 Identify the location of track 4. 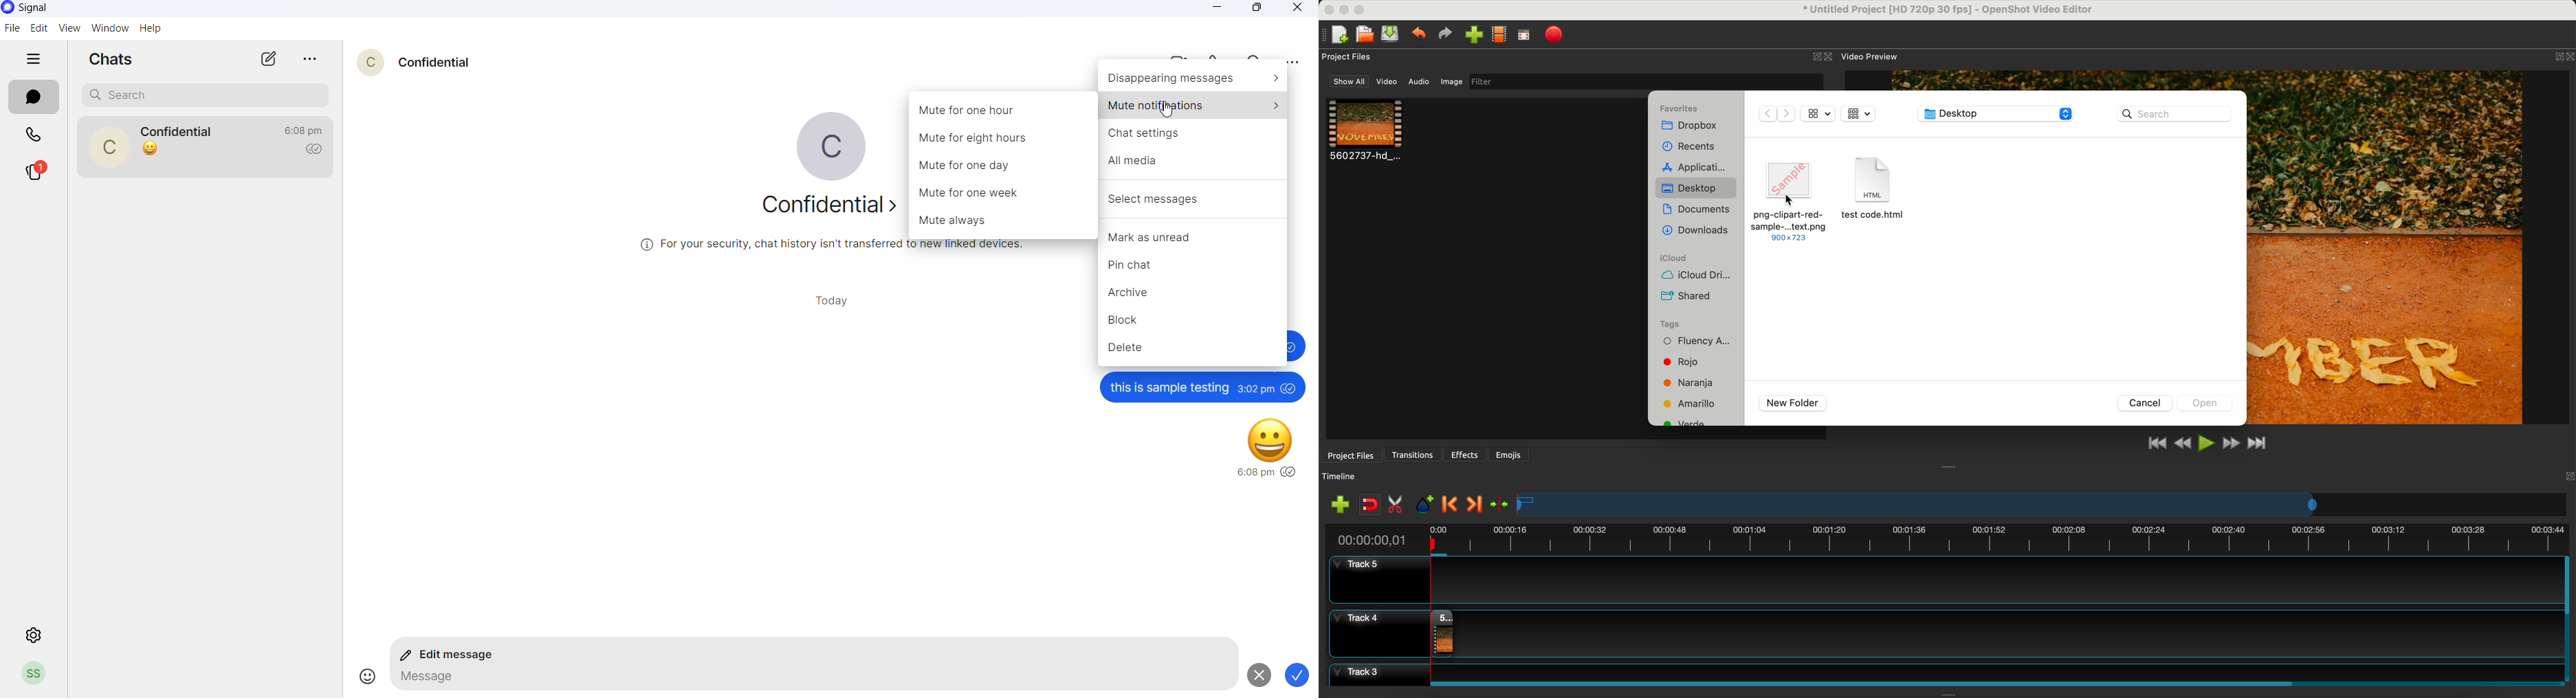
(1942, 631).